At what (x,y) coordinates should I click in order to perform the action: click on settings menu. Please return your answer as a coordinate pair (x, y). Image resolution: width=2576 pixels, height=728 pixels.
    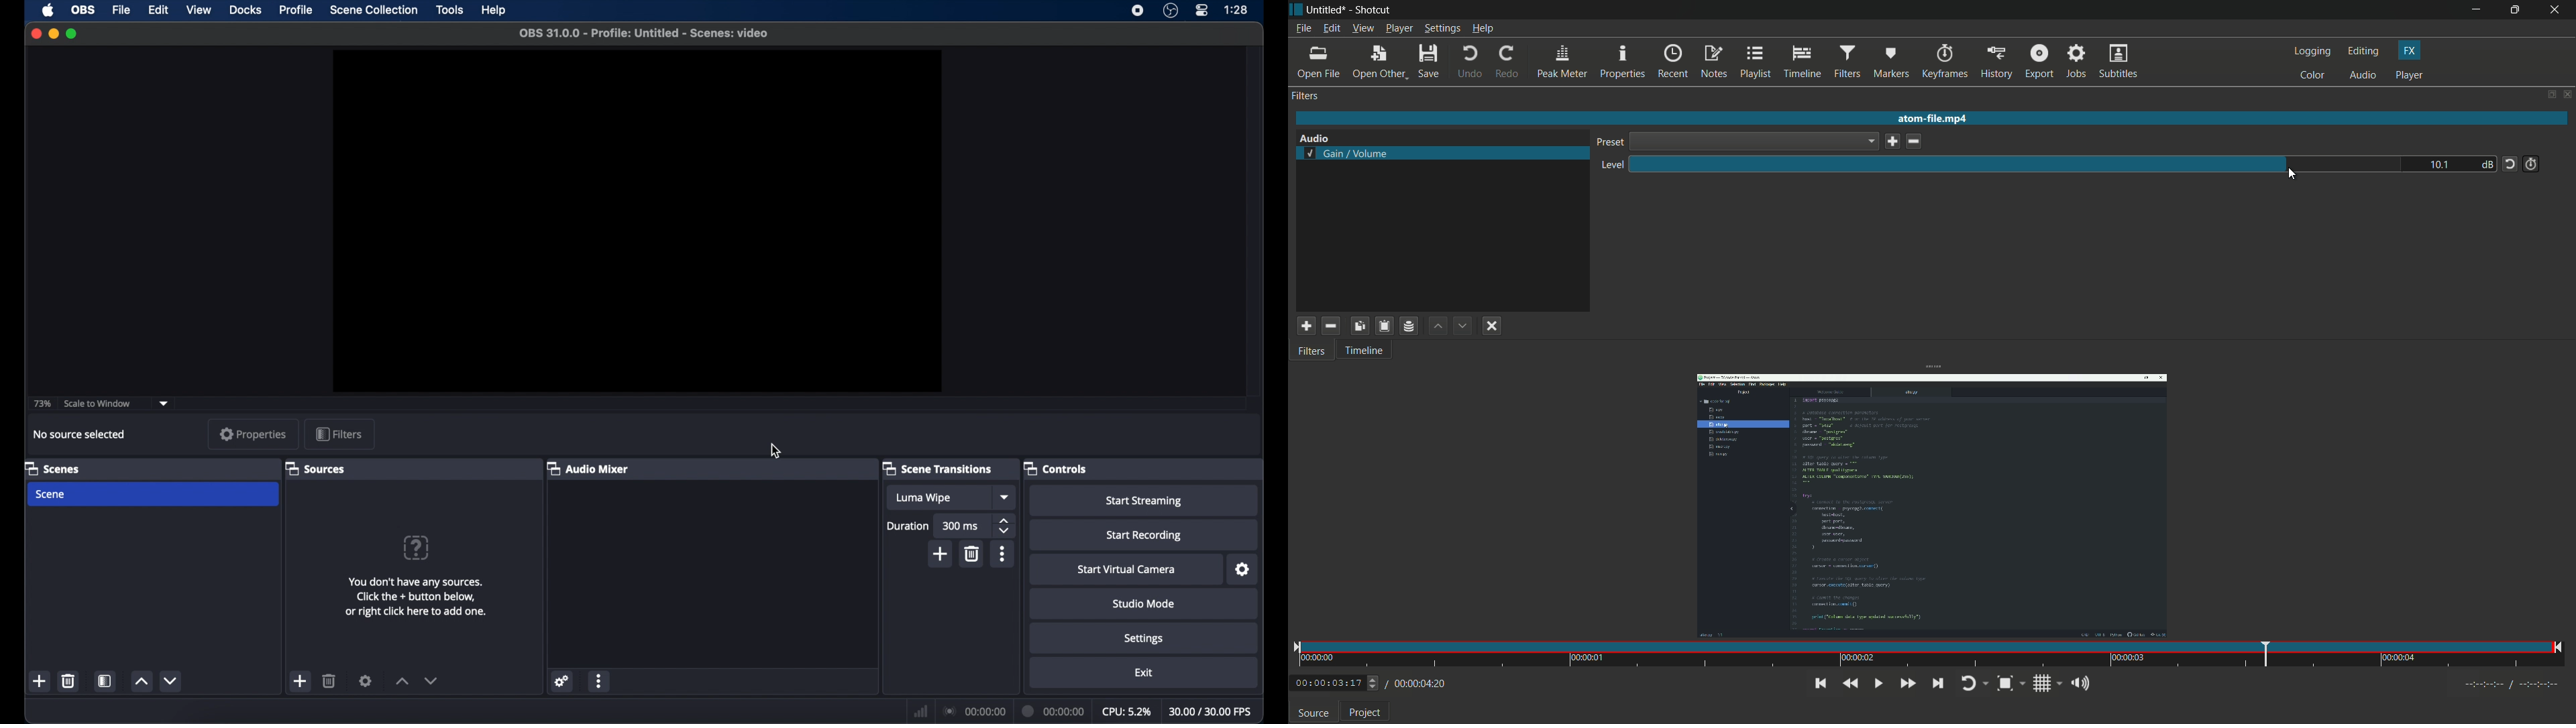
    Looking at the image, I should click on (1442, 28).